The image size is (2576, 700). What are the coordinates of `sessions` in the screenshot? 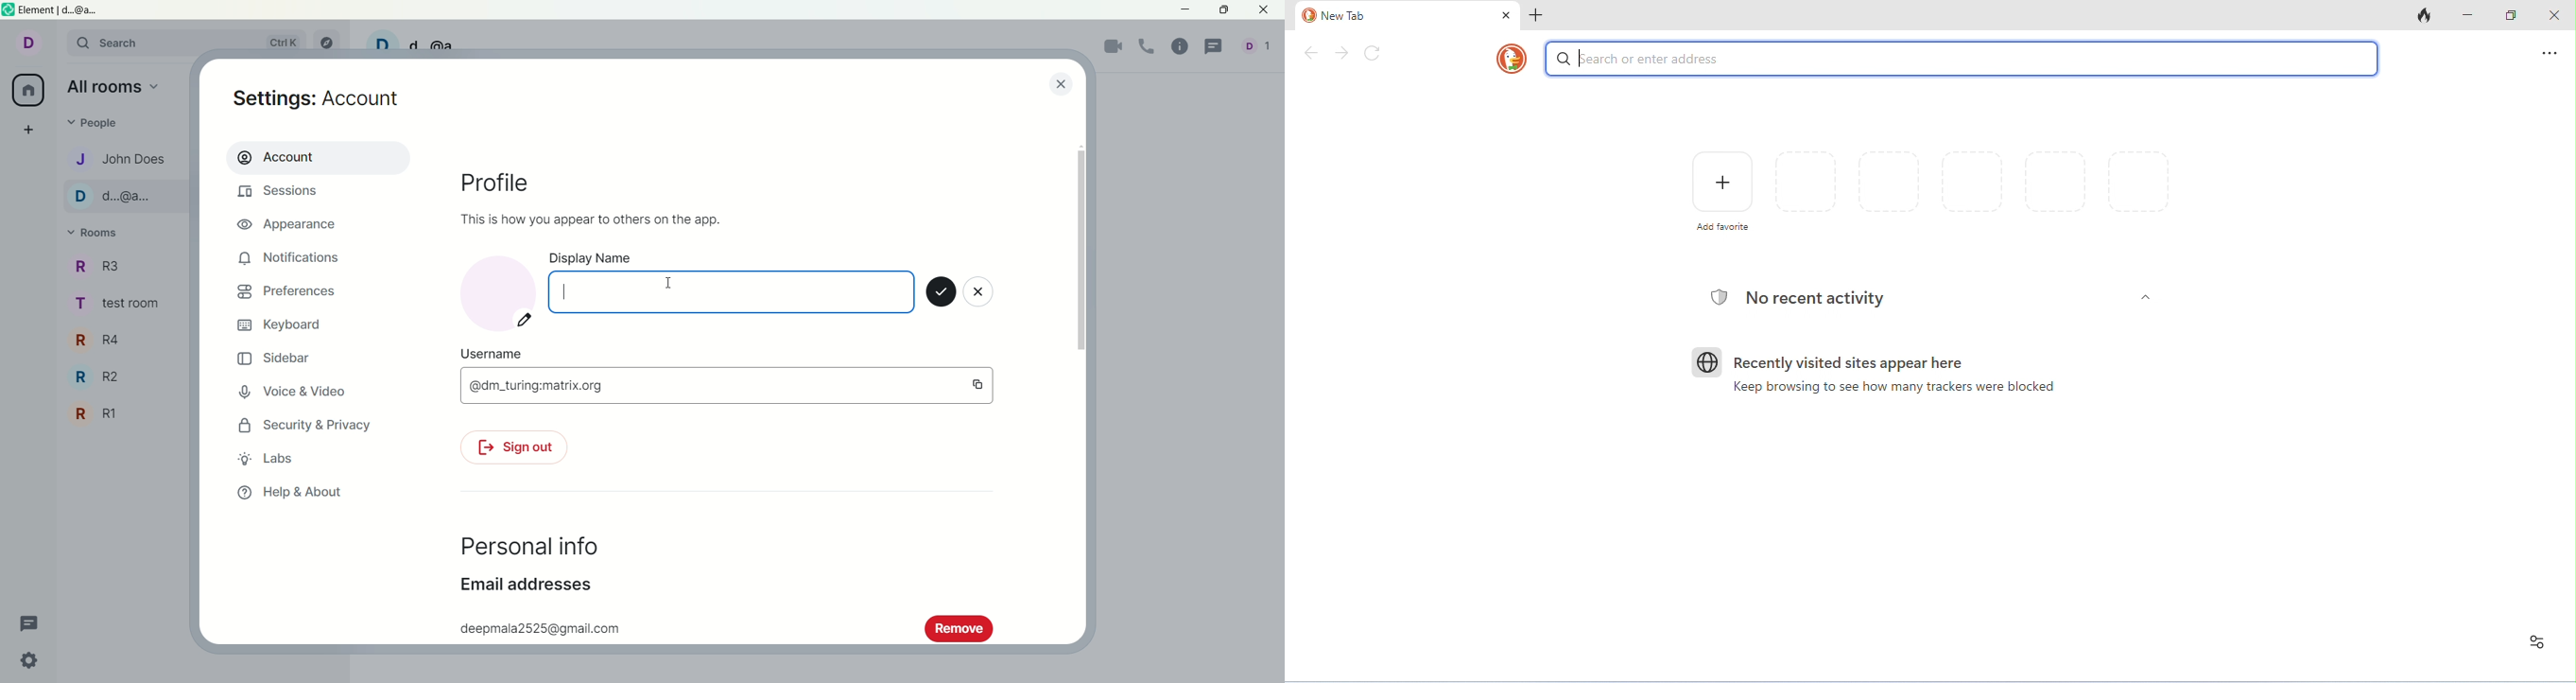 It's located at (282, 194).